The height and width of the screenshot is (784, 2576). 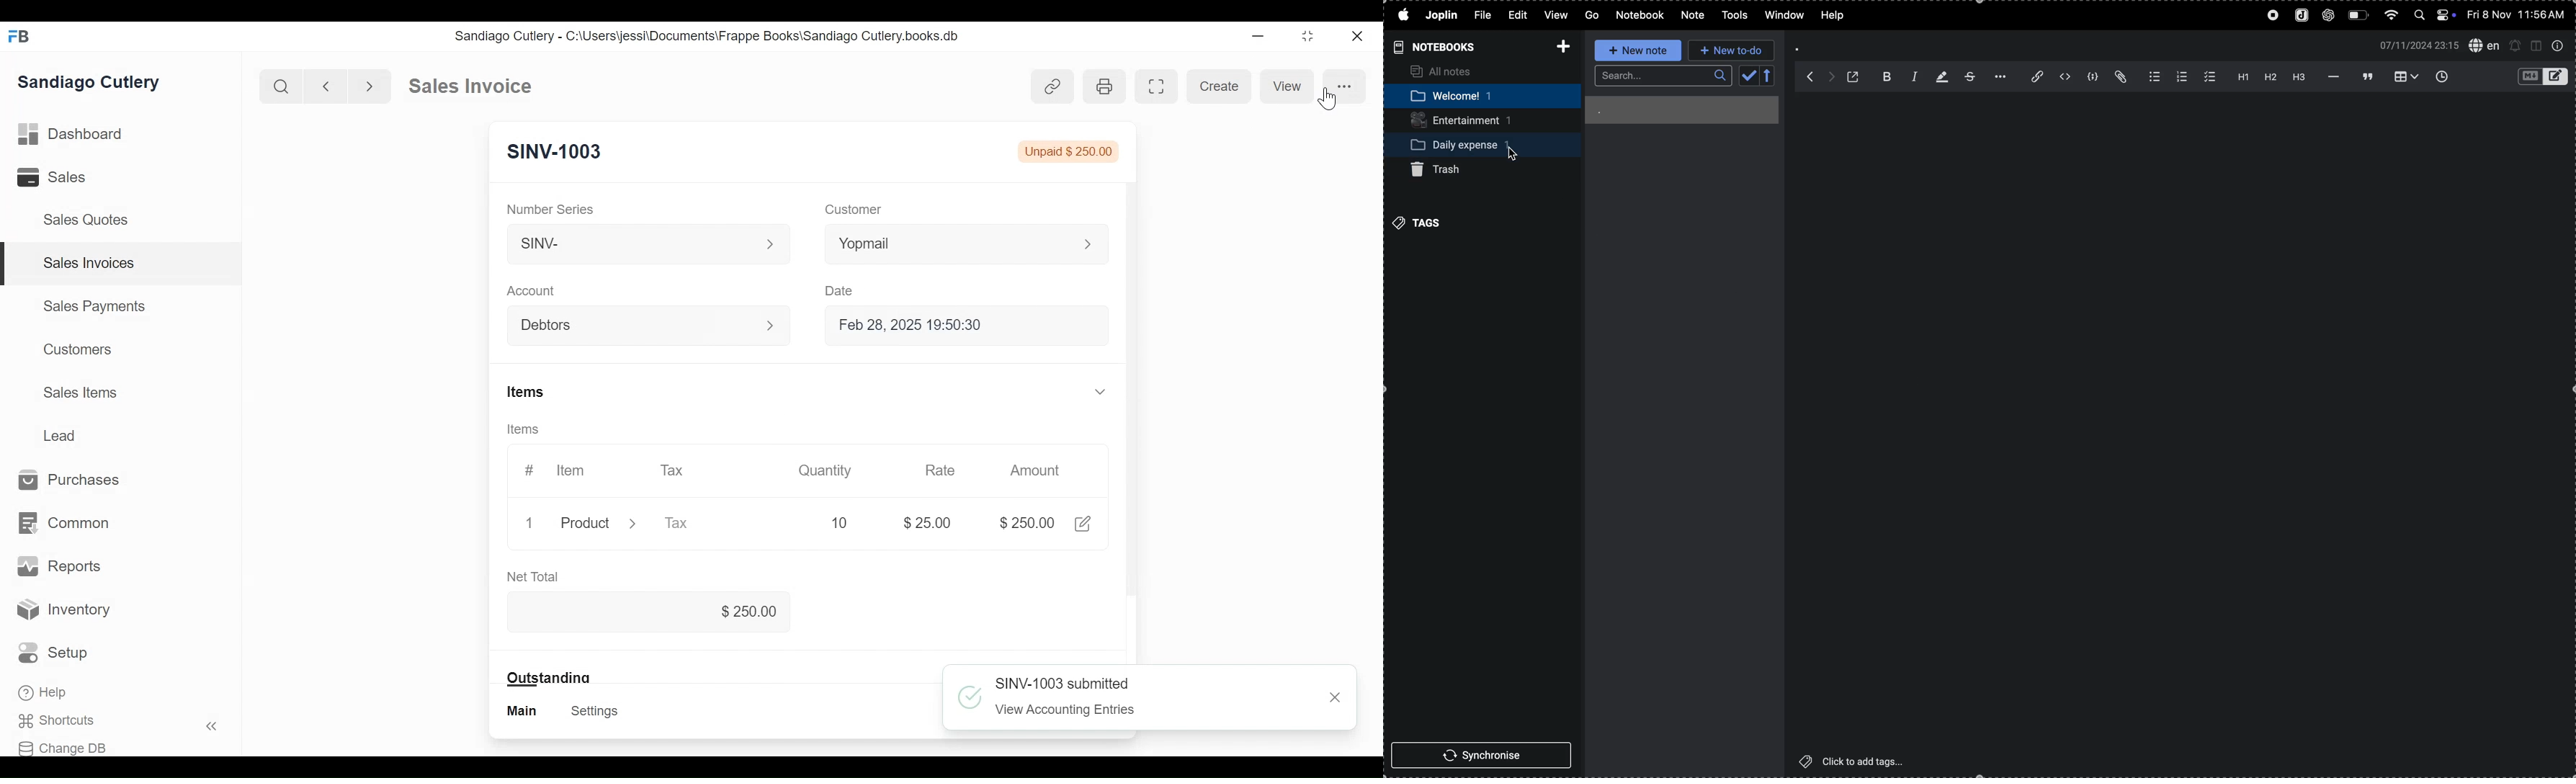 What do you see at coordinates (1445, 170) in the screenshot?
I see `trash` at bounding box center [1445, 170].